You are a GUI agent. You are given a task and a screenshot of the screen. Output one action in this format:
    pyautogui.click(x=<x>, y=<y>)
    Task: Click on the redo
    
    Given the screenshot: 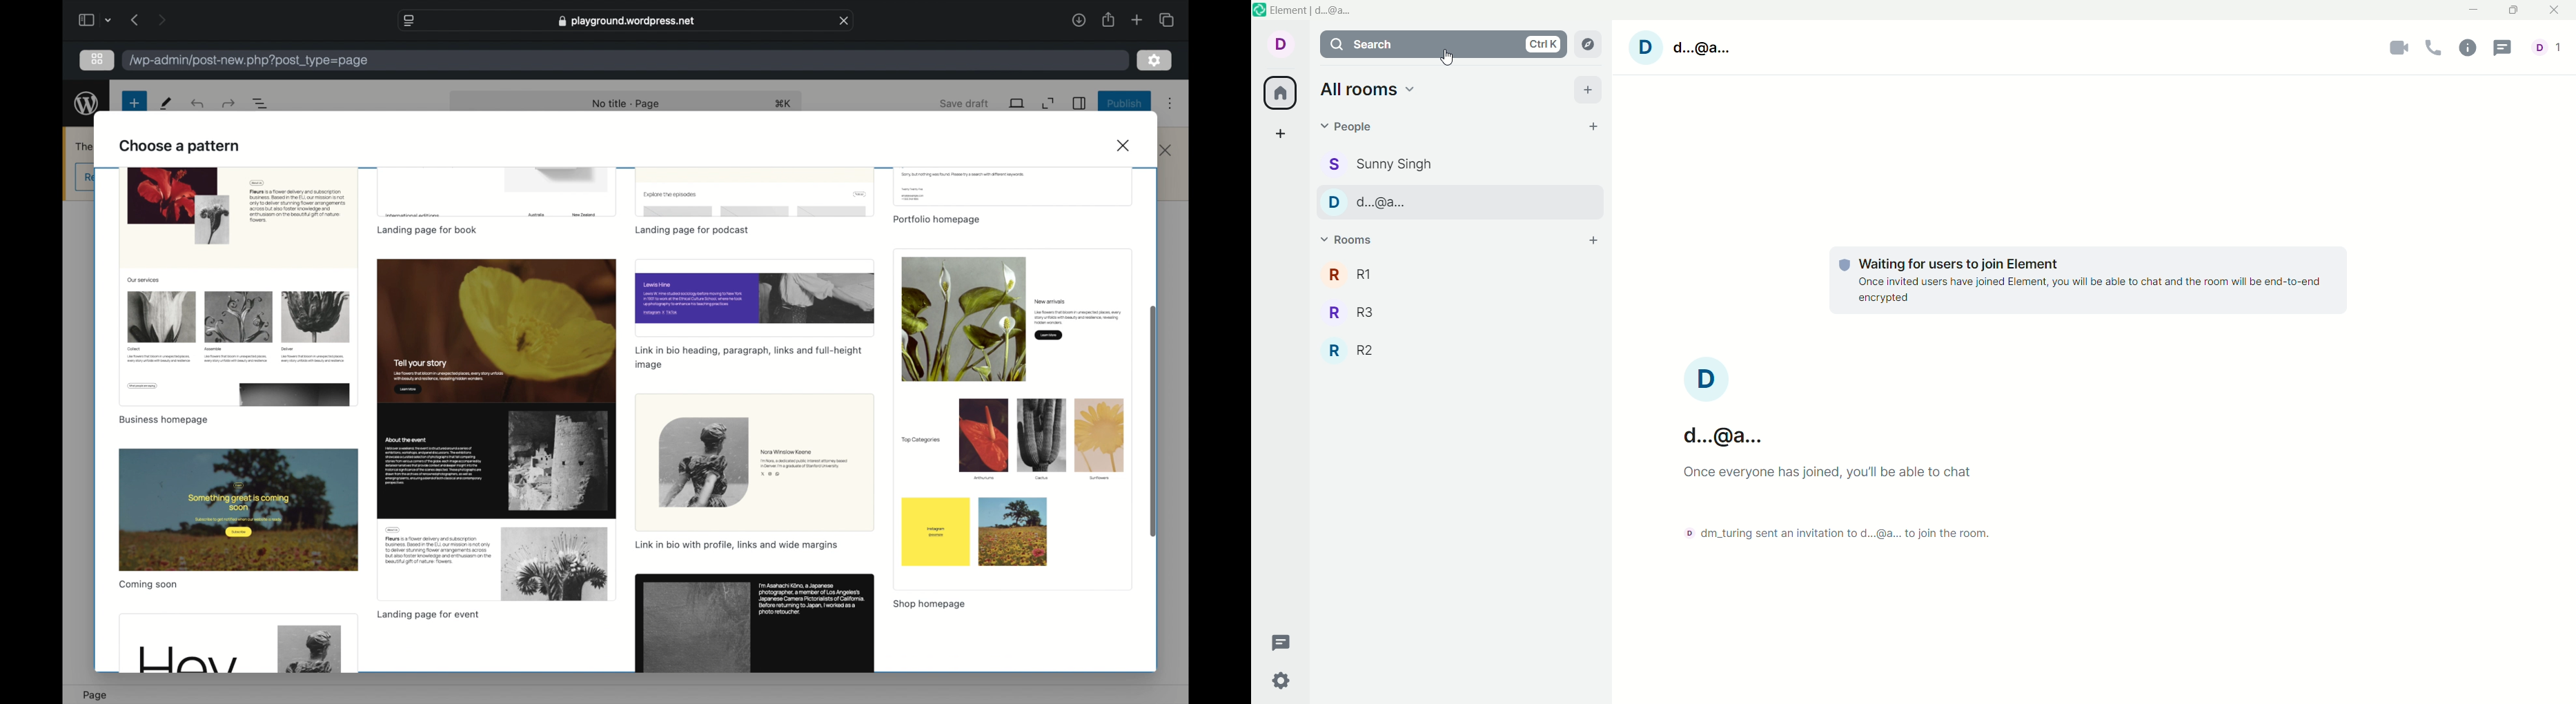 What is the action you would take?
    pyautogui.click(x=199, y=103)
    